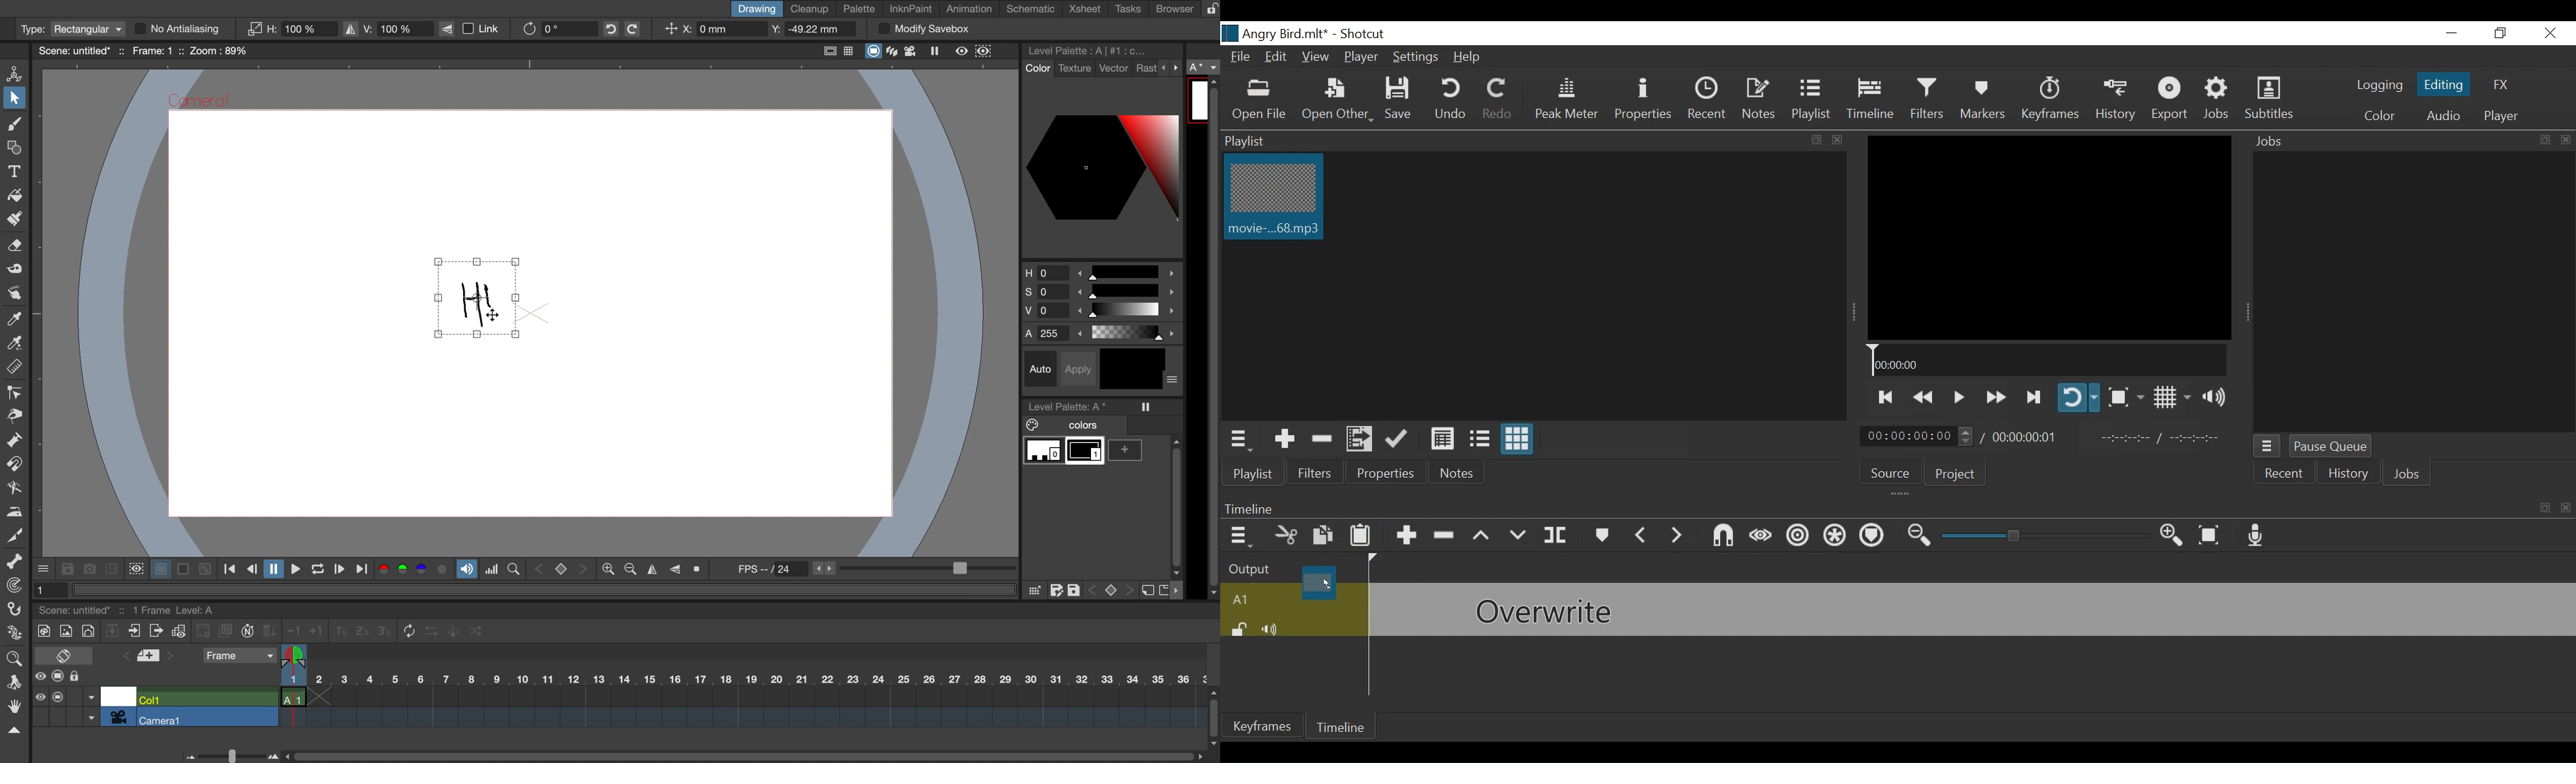  What do you see at coordinates (1601, 534) in the screenshot?
I see `Markers` at bounding box center [1601, 534].